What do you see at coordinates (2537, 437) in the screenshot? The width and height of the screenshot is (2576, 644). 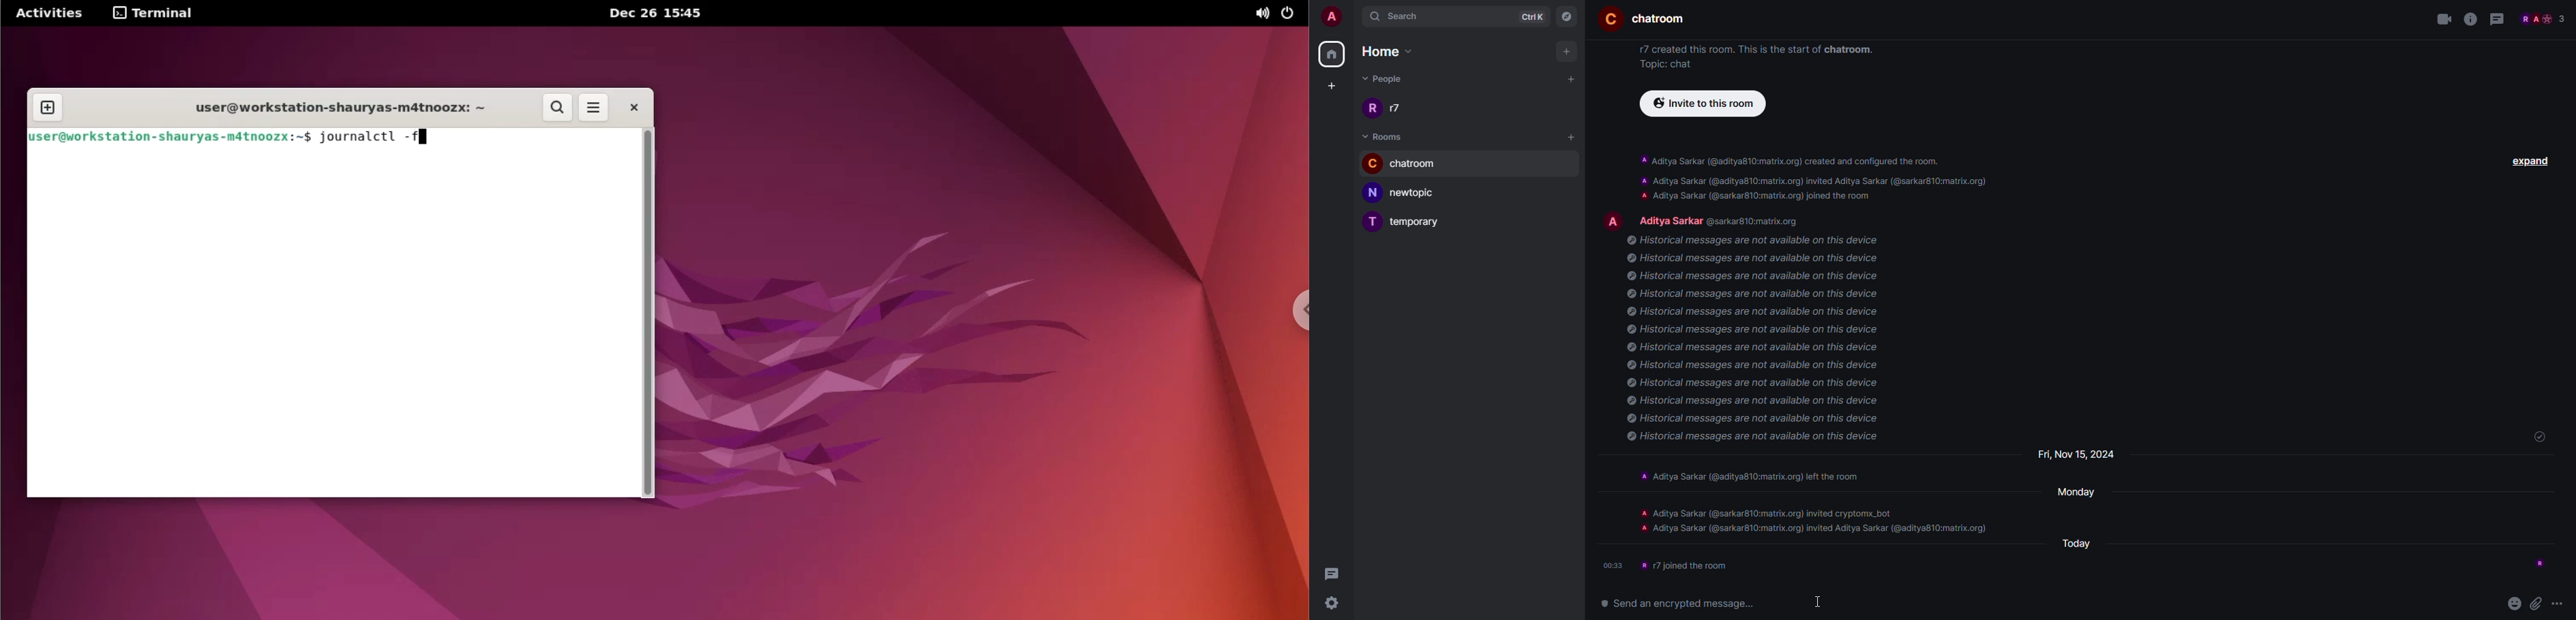 I see `sent` at bounding box center [2537, 437].